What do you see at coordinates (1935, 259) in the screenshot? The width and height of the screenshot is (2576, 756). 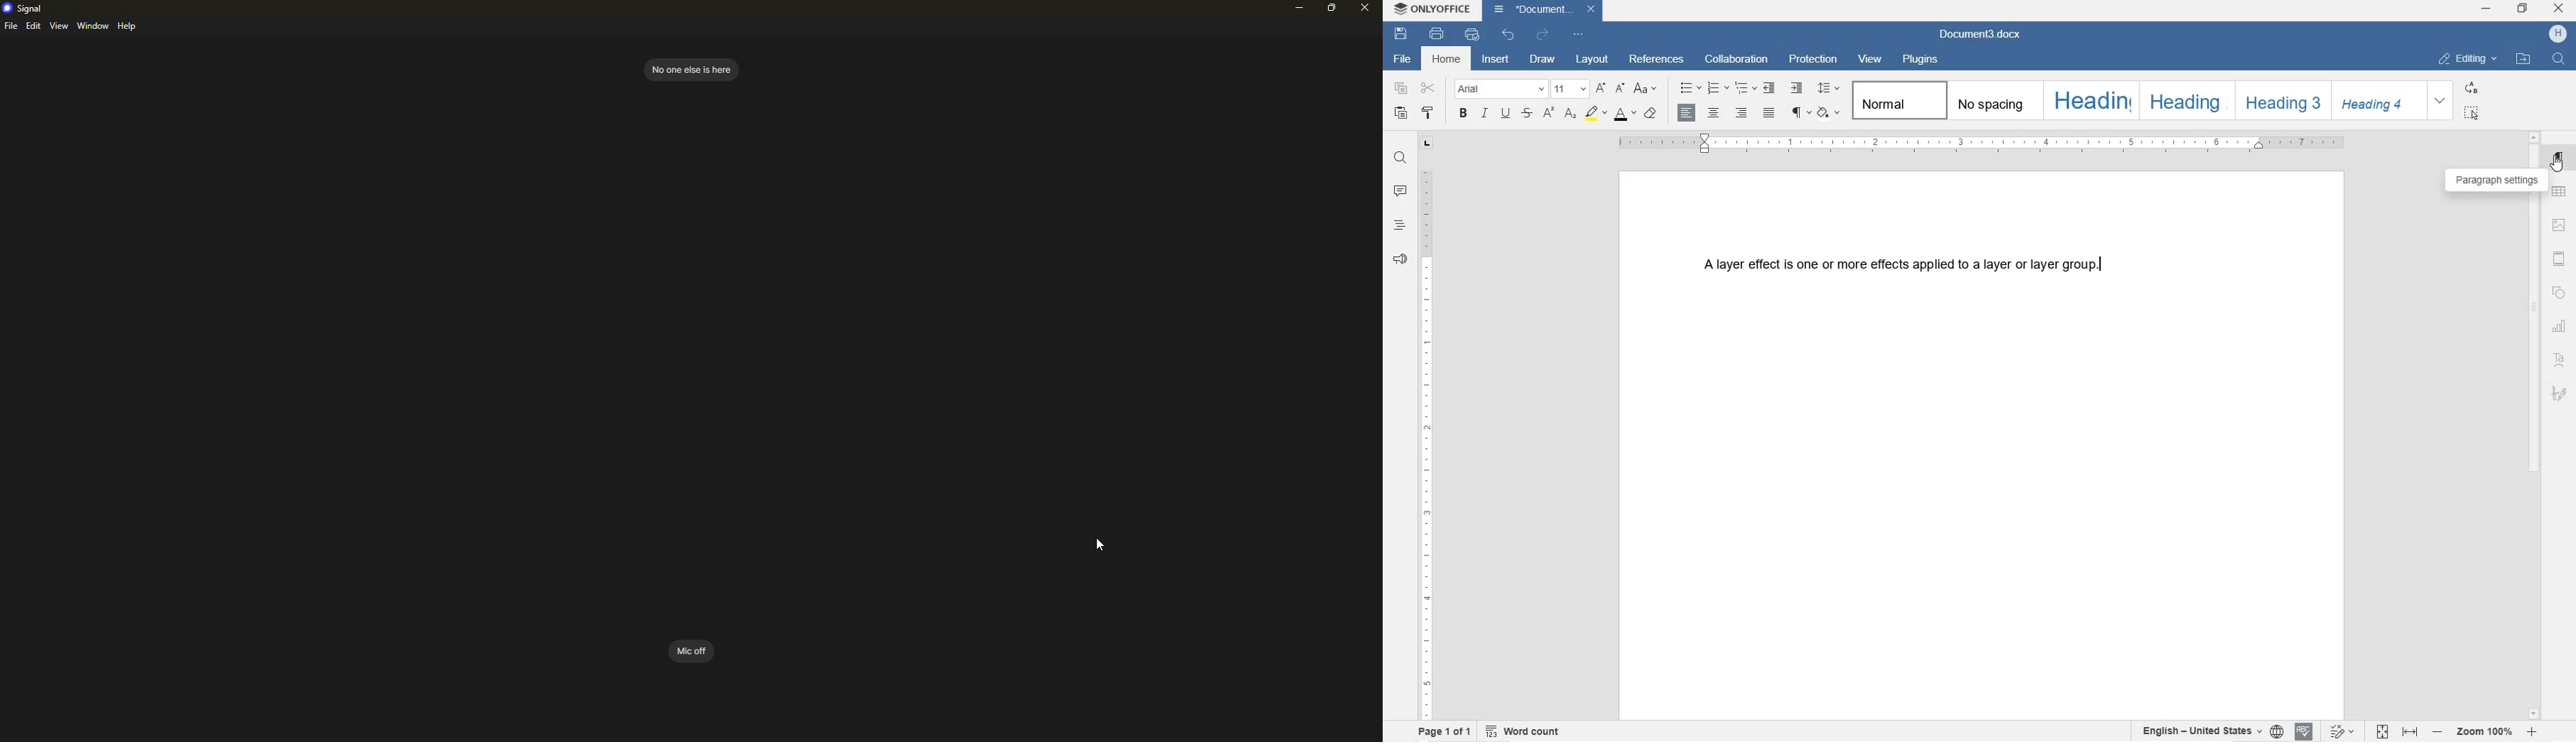 I see `A layer effect is one or more effects applied to a layer or layer group.` at bounding box center [1935, 259].